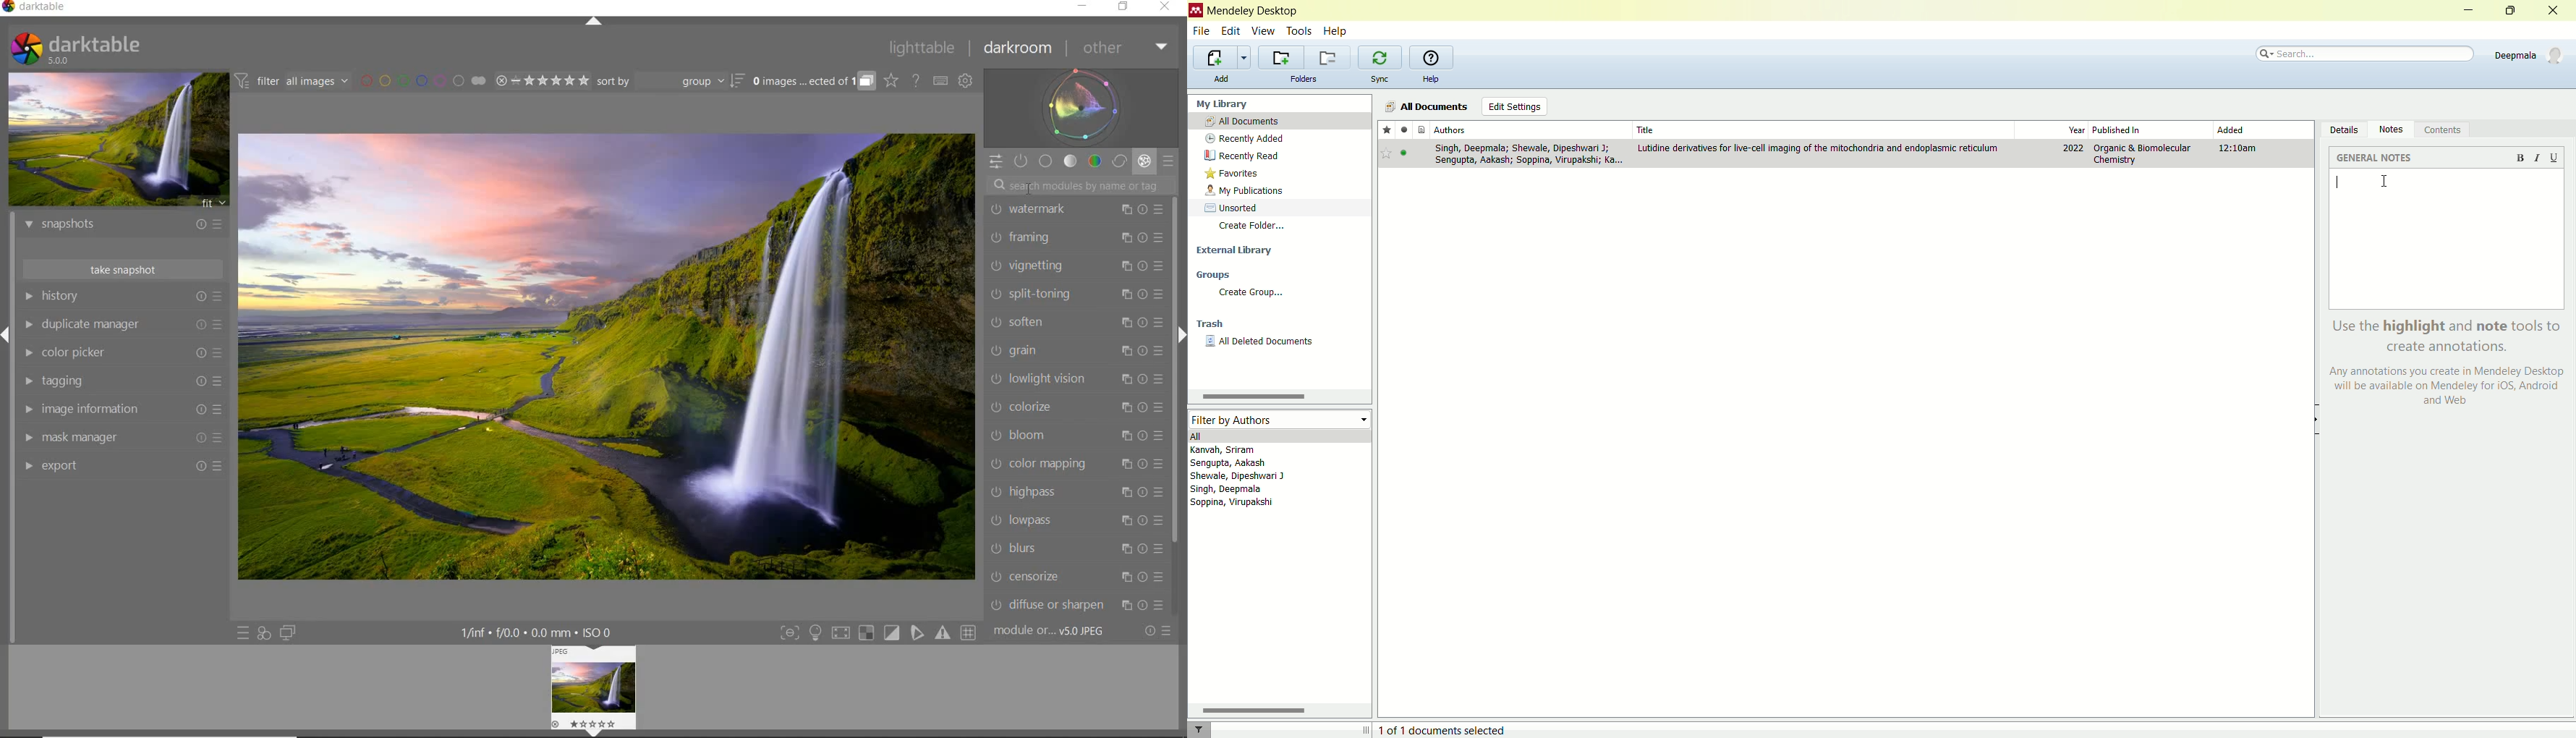 The height and width of the screenshot is (756, 2576). Describe the element at coordinates (1122, 47) in the screenshot. I see `other` at that location.